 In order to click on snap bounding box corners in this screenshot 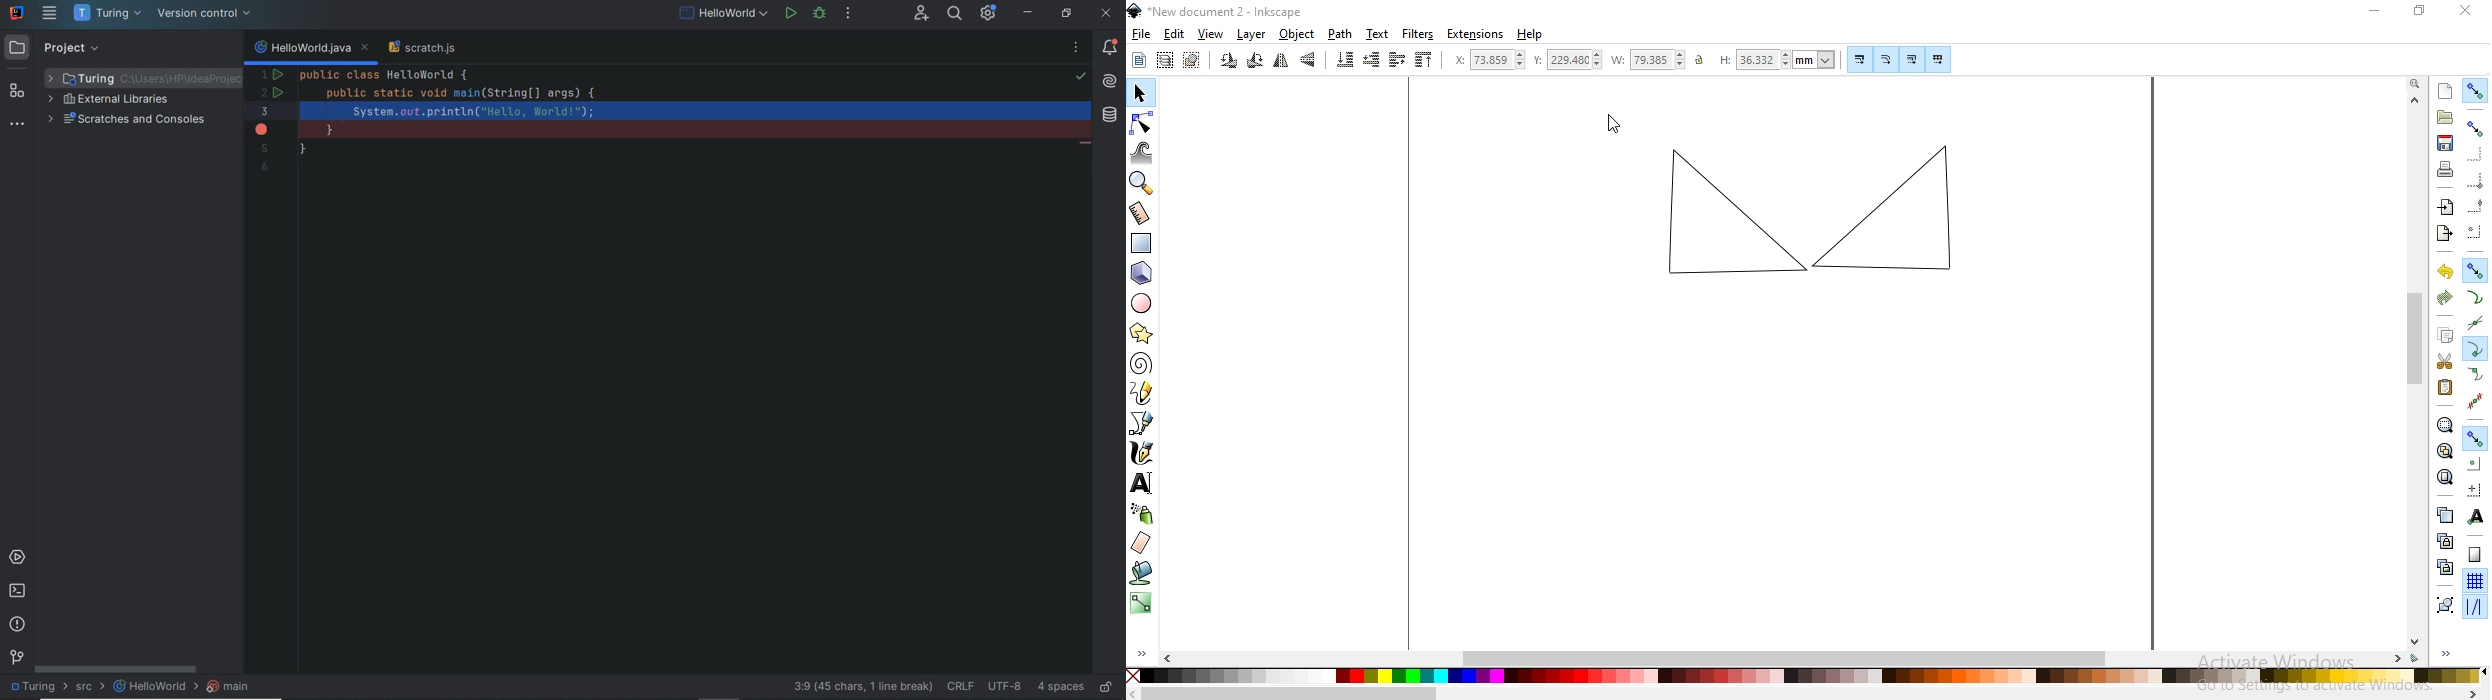, I will do `click(2475, 180)`.